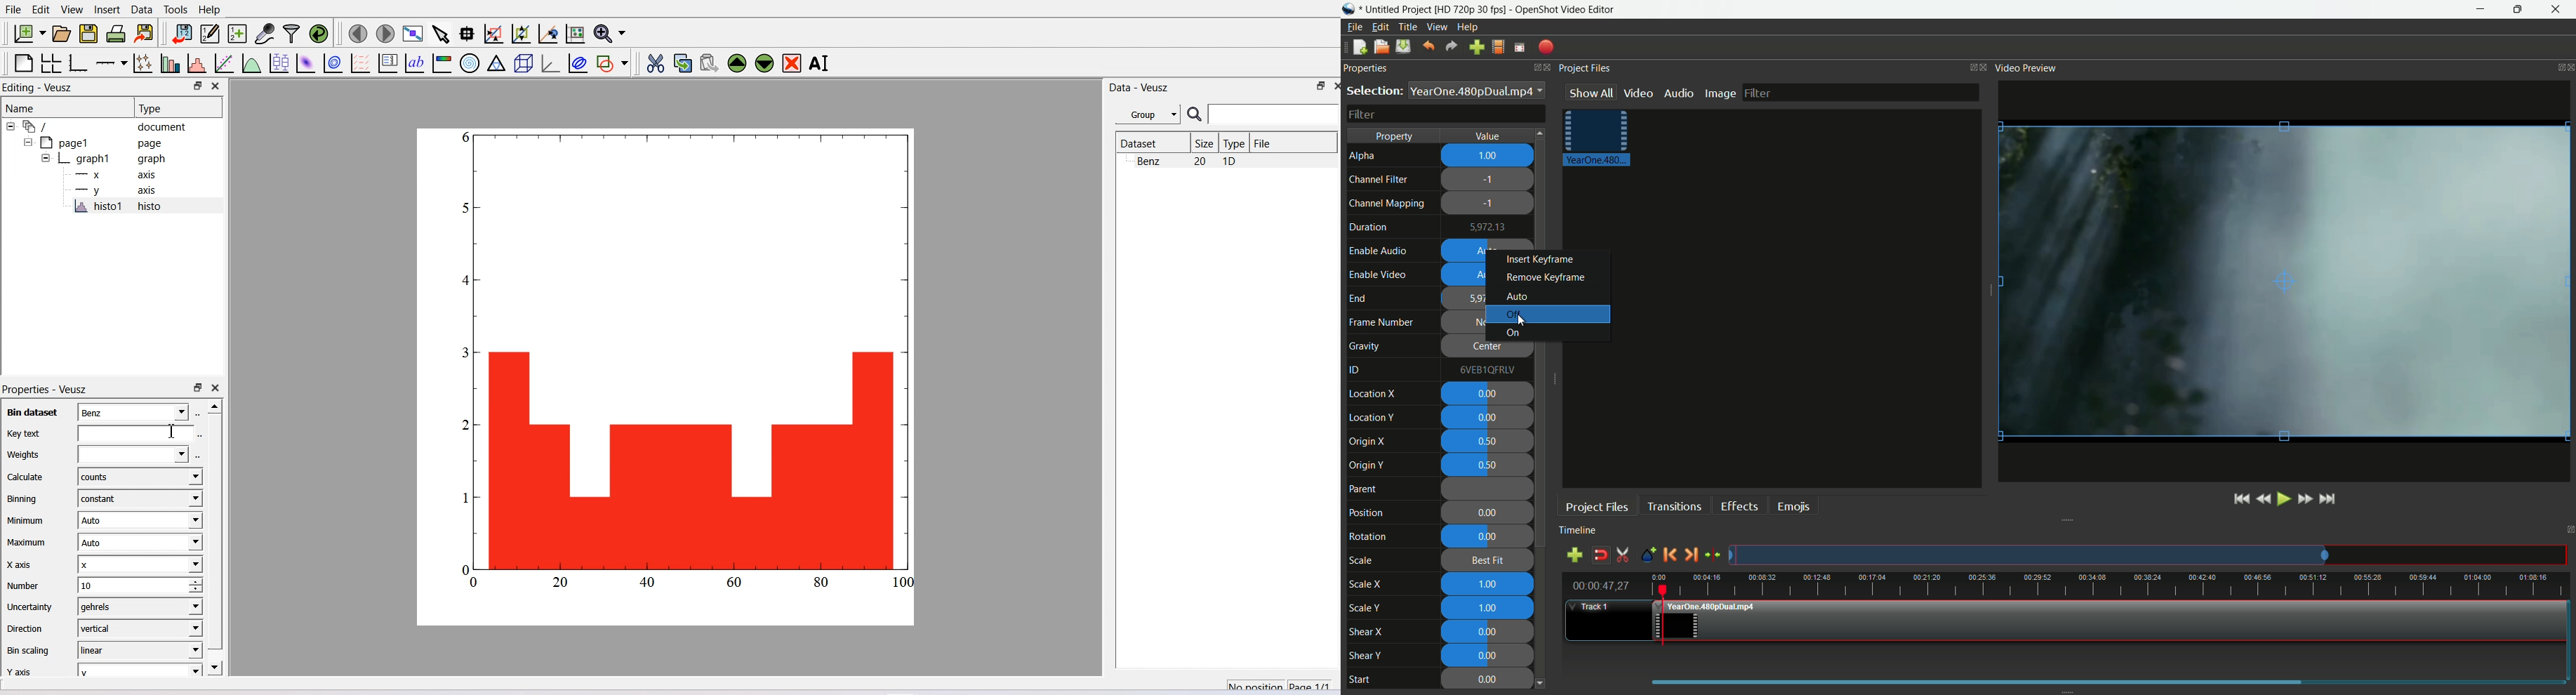  What do you see at coordinates (1488, 679) in the screenshot?
I see `0.00` at bounding box center [1488, 679].